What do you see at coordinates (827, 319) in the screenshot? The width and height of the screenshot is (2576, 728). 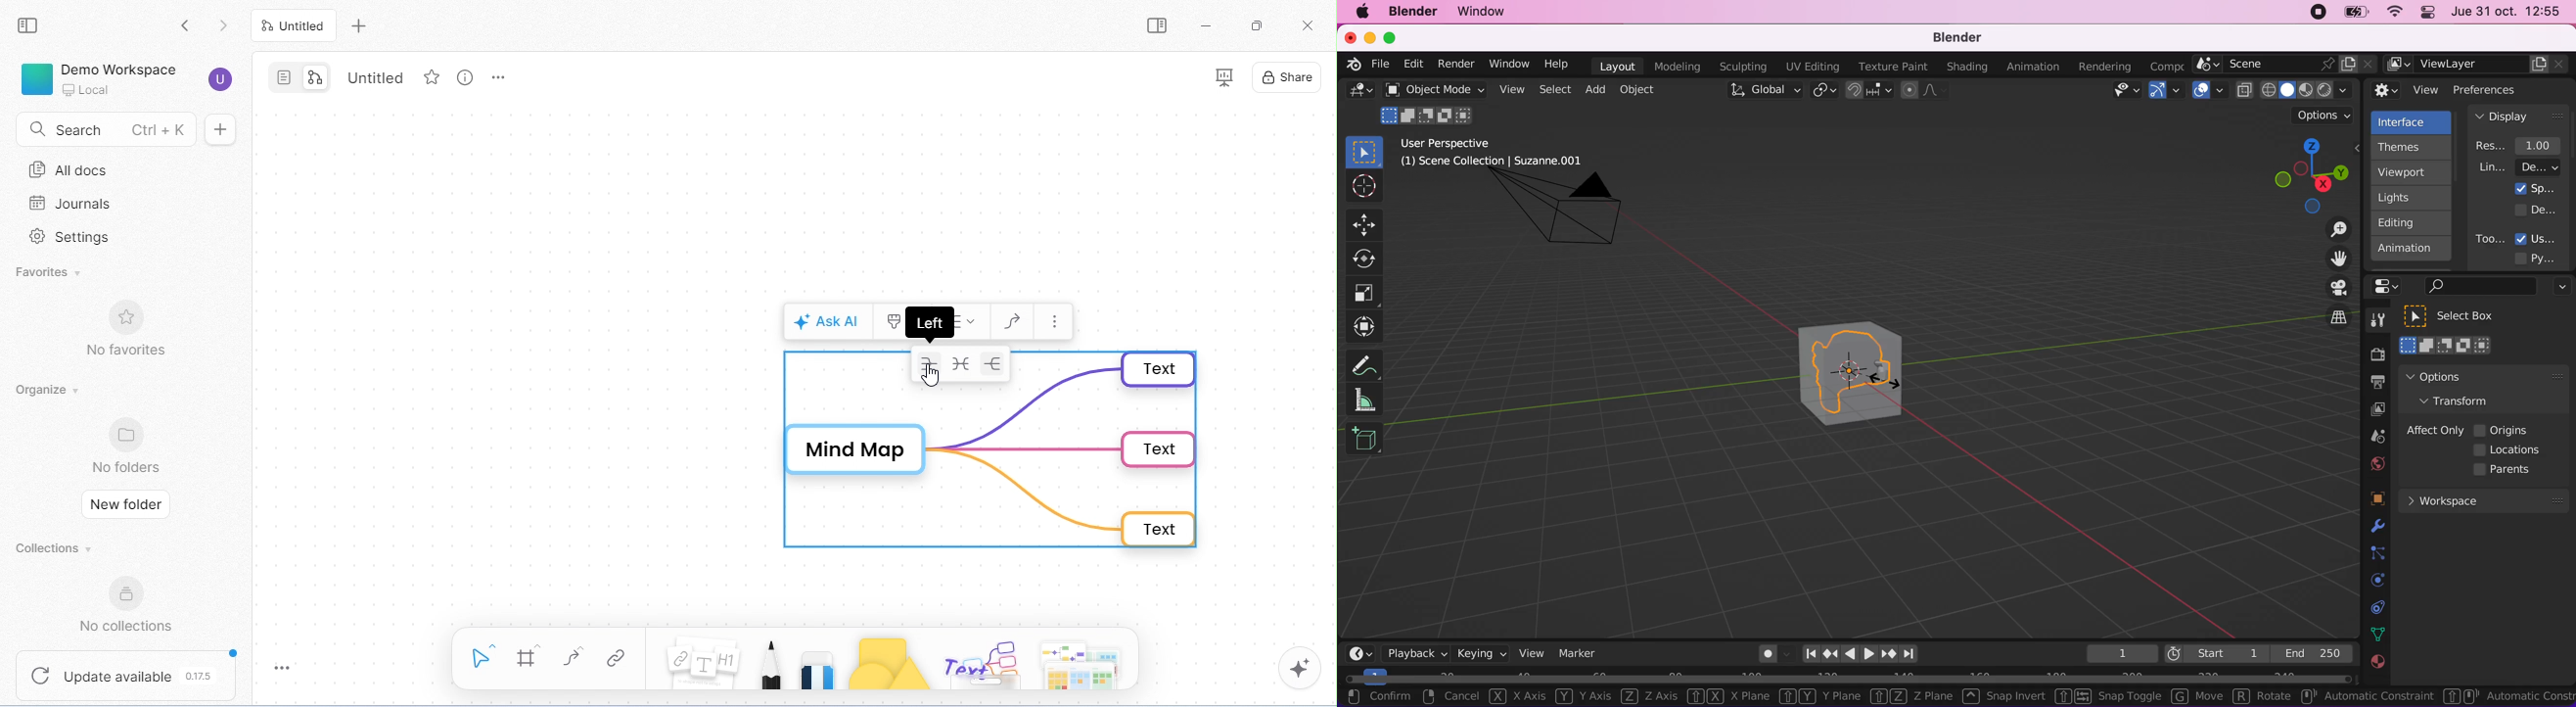 I see `ask AI` at bounding box center [827, 319].